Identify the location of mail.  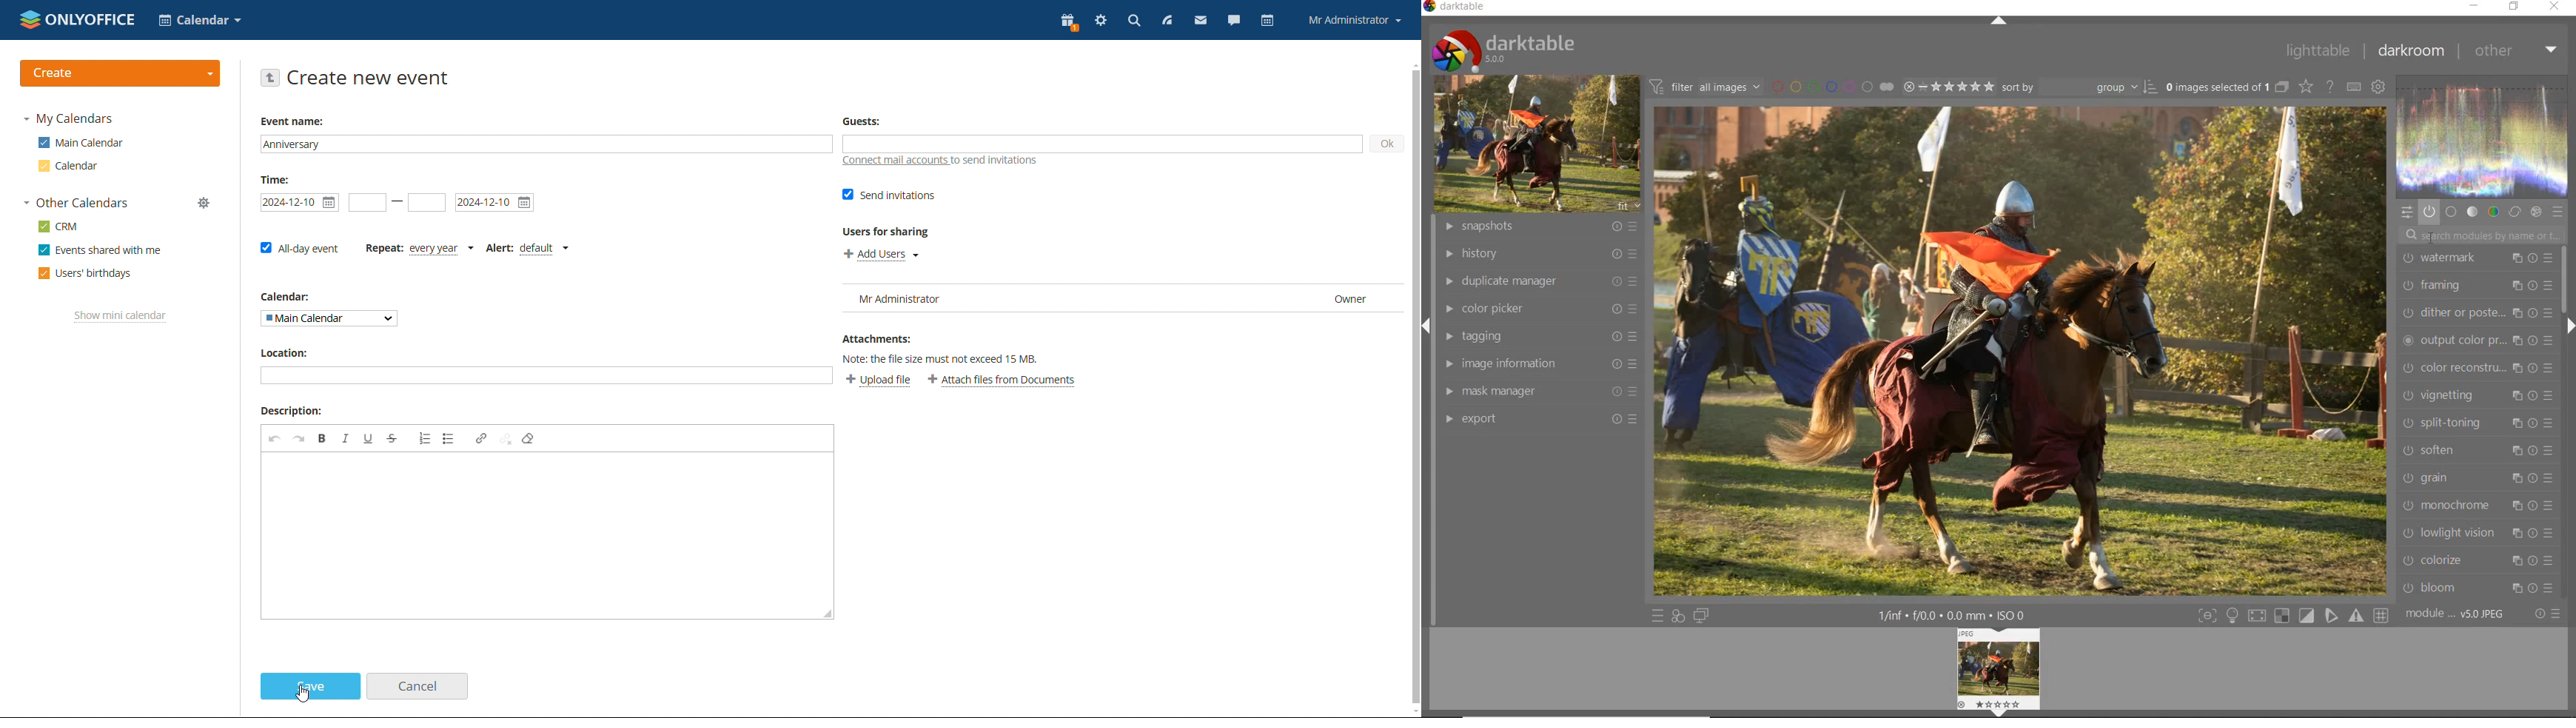
(1200, 21).